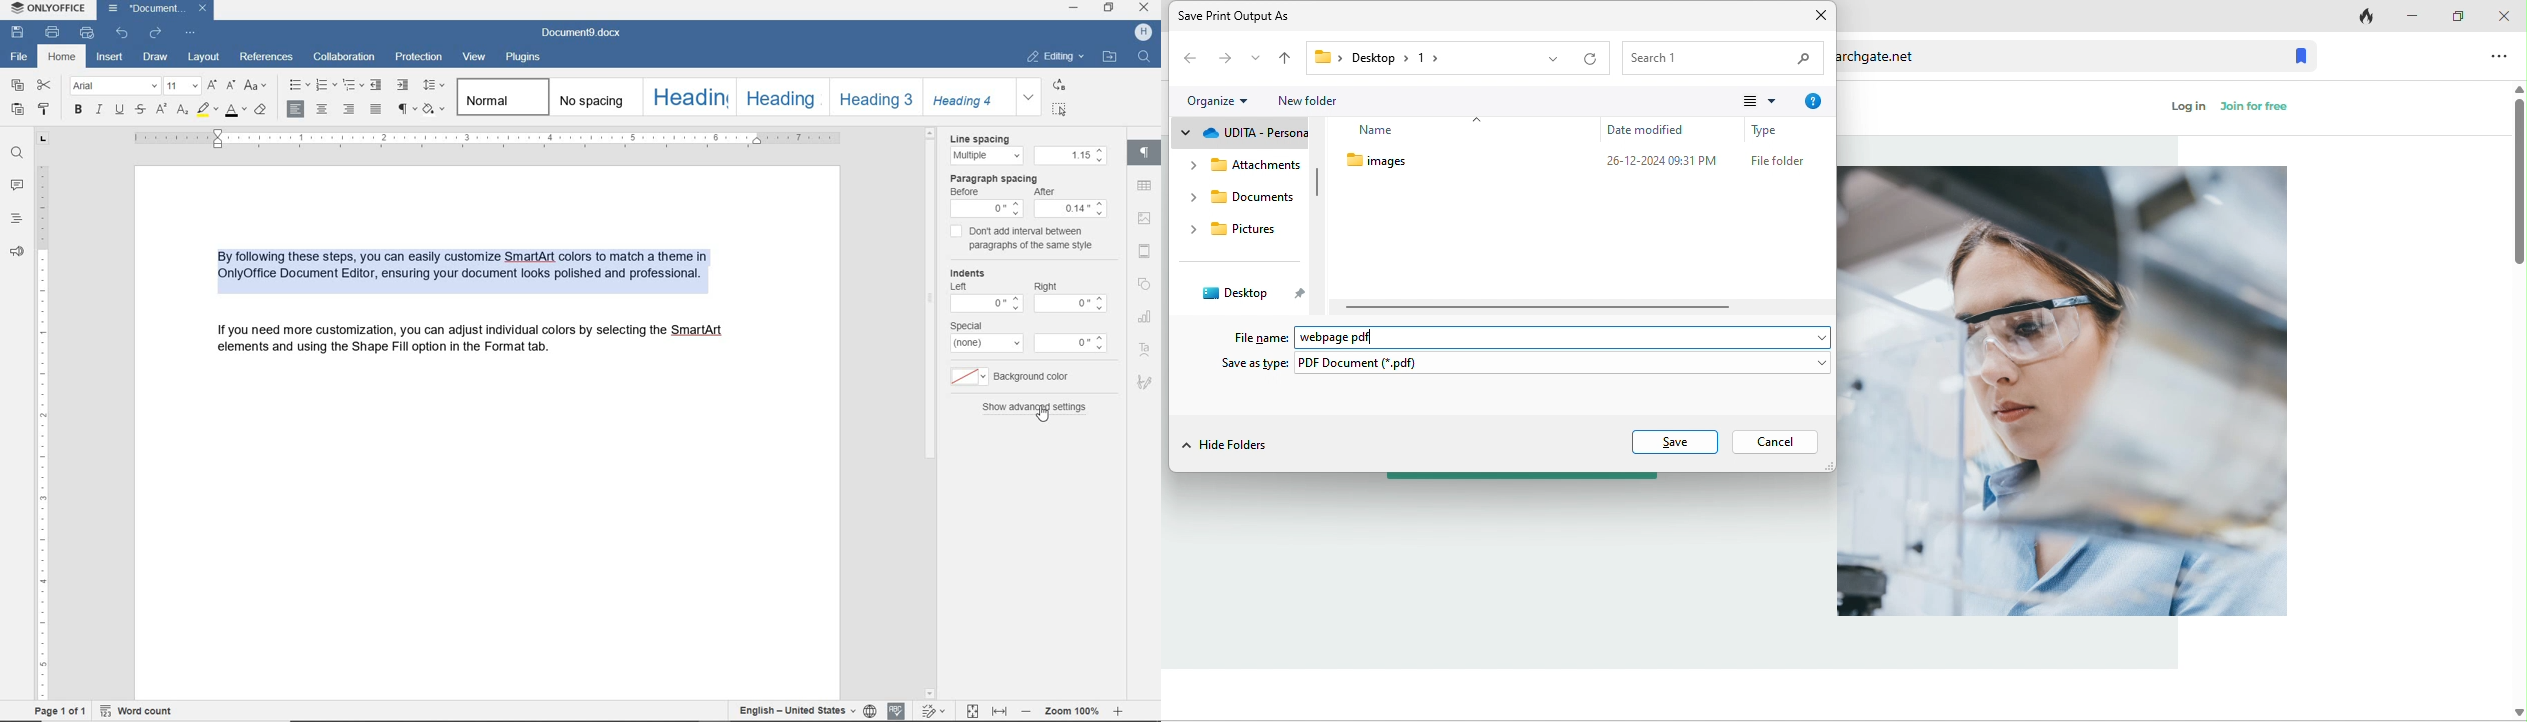 The width and height of the screenshot is (2548, 728). Describe the element at coordinates (183, 84) in the screenshot. I see `font size` at that location.